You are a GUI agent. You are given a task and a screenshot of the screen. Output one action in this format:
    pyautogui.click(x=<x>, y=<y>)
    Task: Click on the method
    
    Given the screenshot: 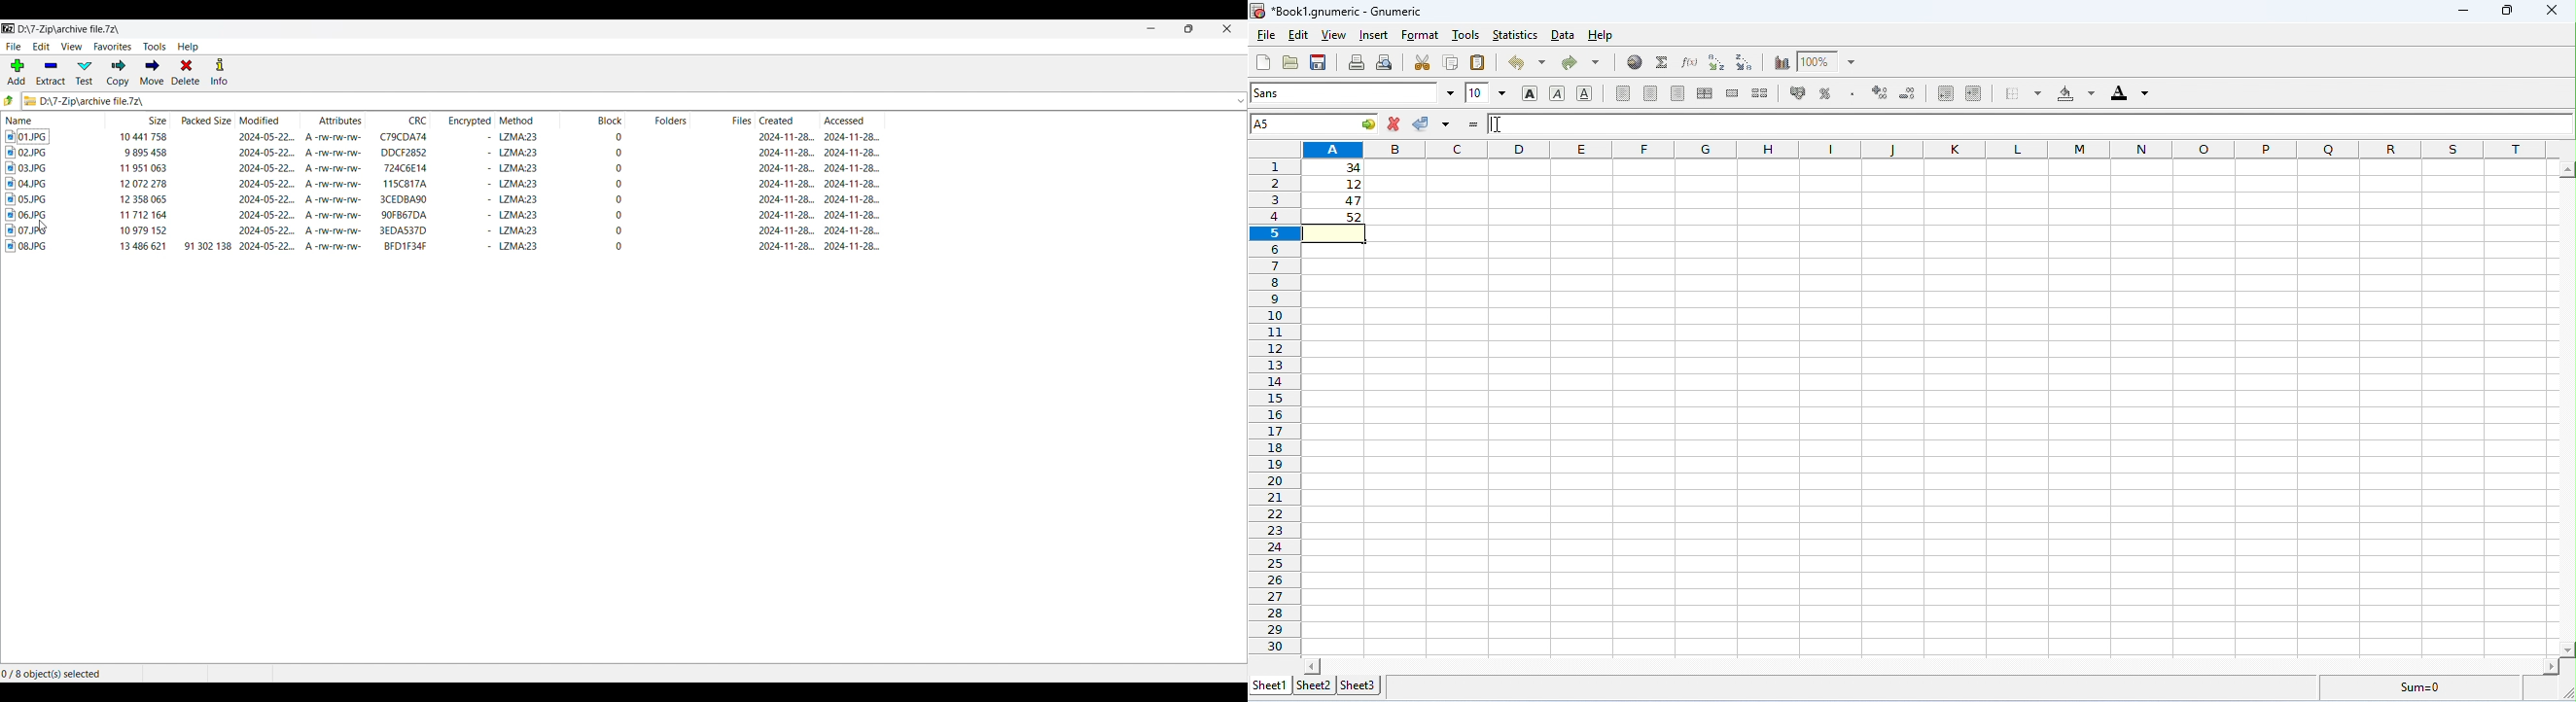 What is the action you would take?
    pyautogui.click(x=519, y=137)
    